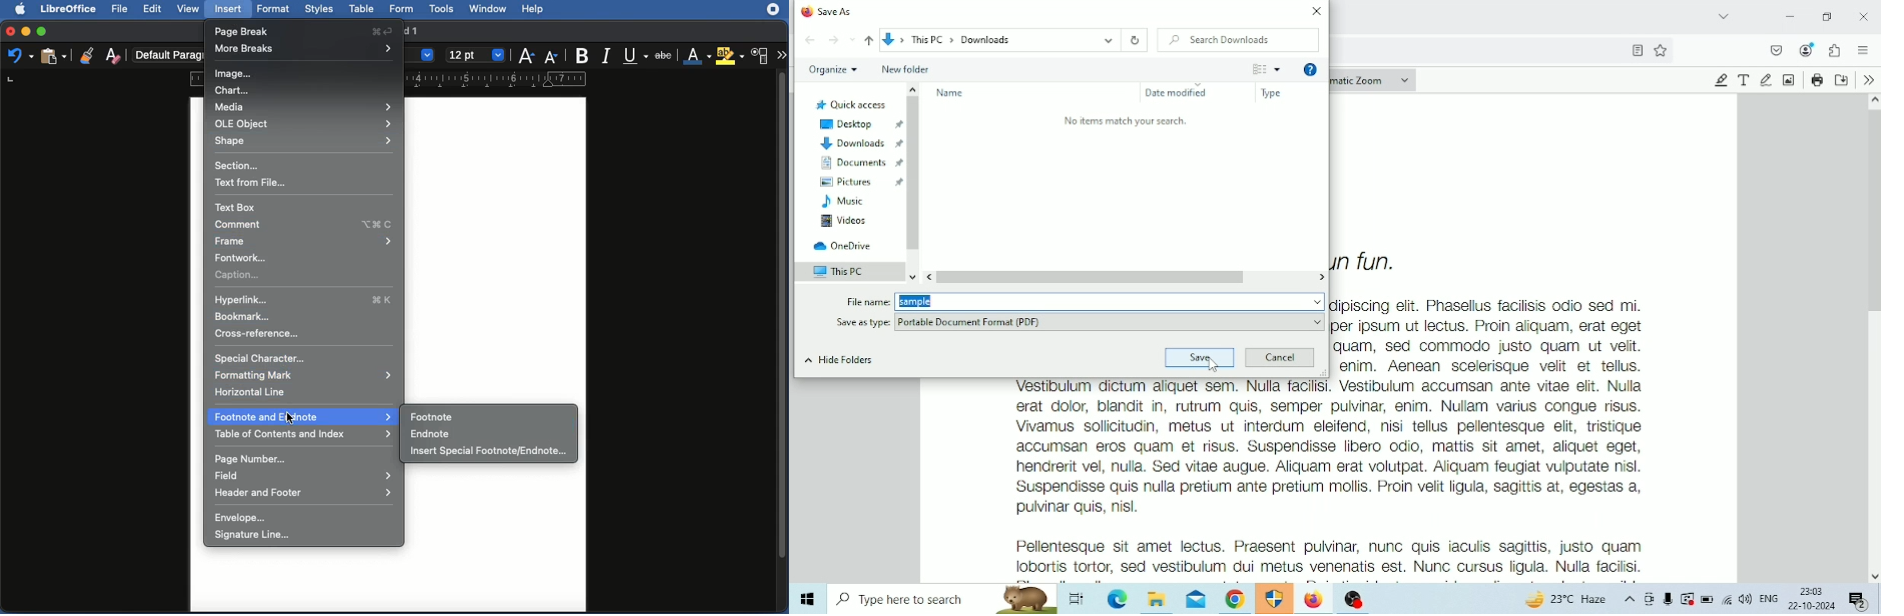  I want to click on table, so click(362, 9).